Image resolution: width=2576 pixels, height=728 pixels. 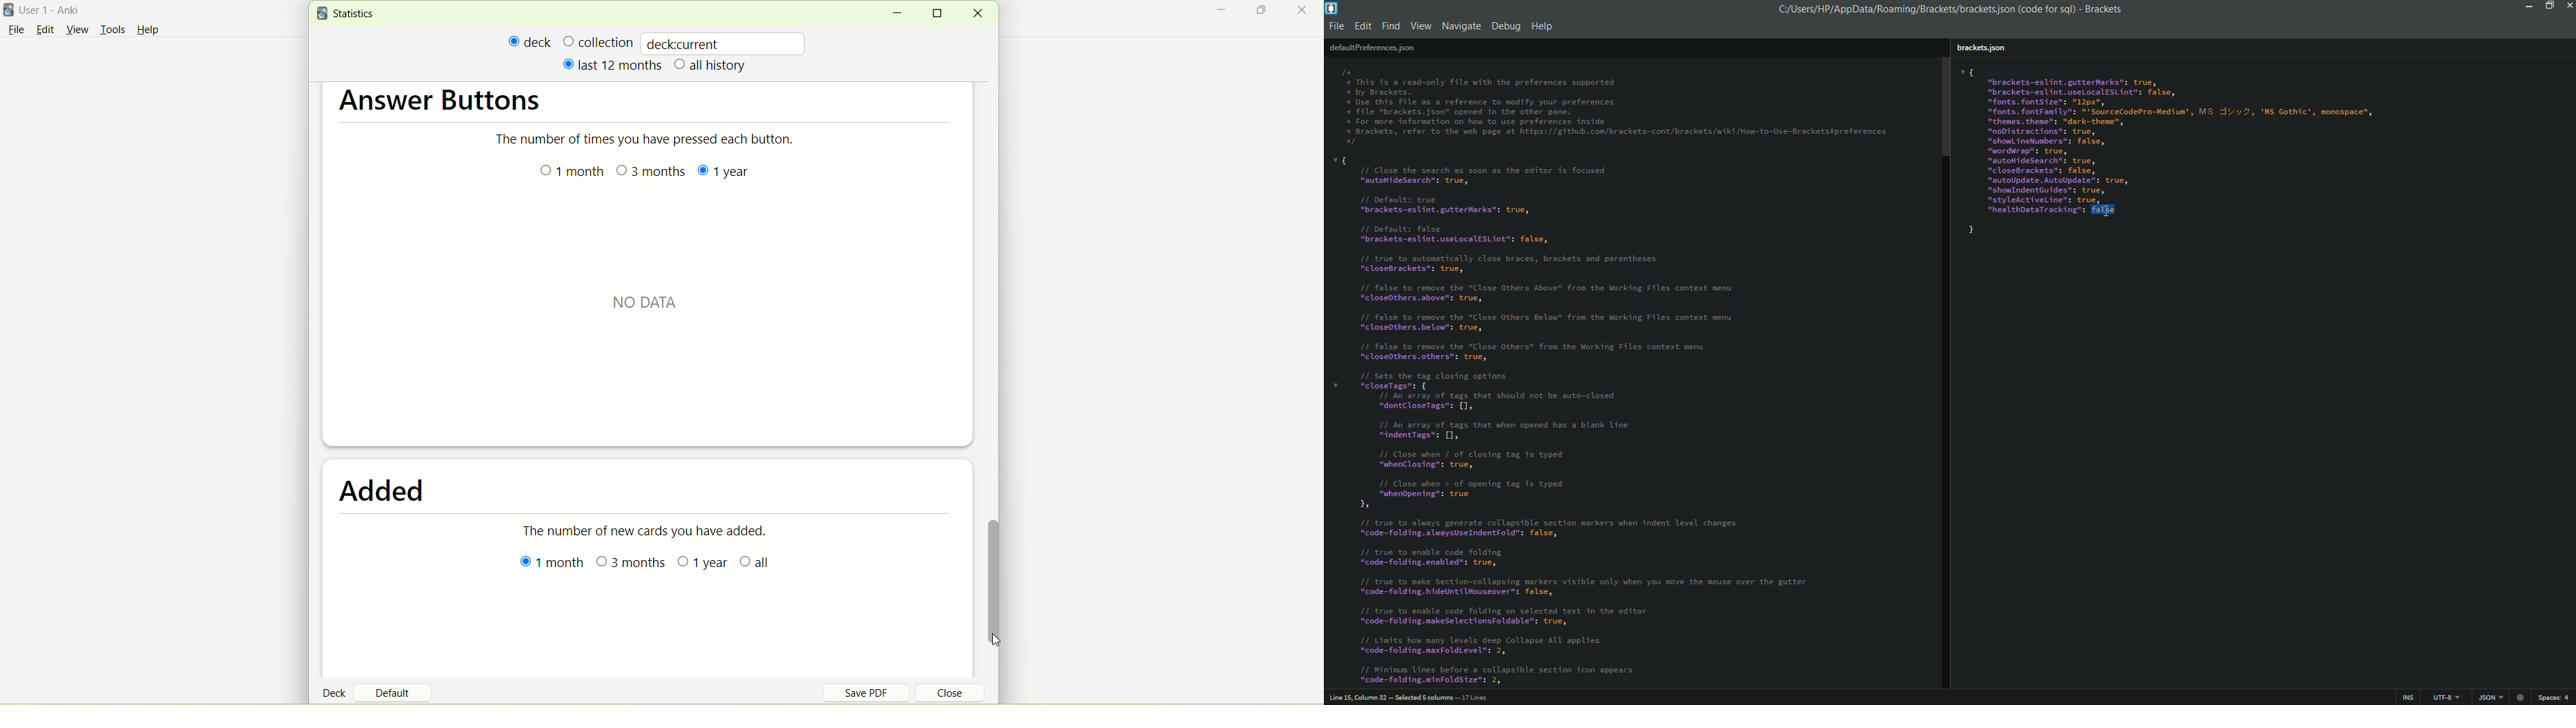 What do you see at coordinates (977, 14) in the screenshot?
I see `close` at bounding box center [977, 14].